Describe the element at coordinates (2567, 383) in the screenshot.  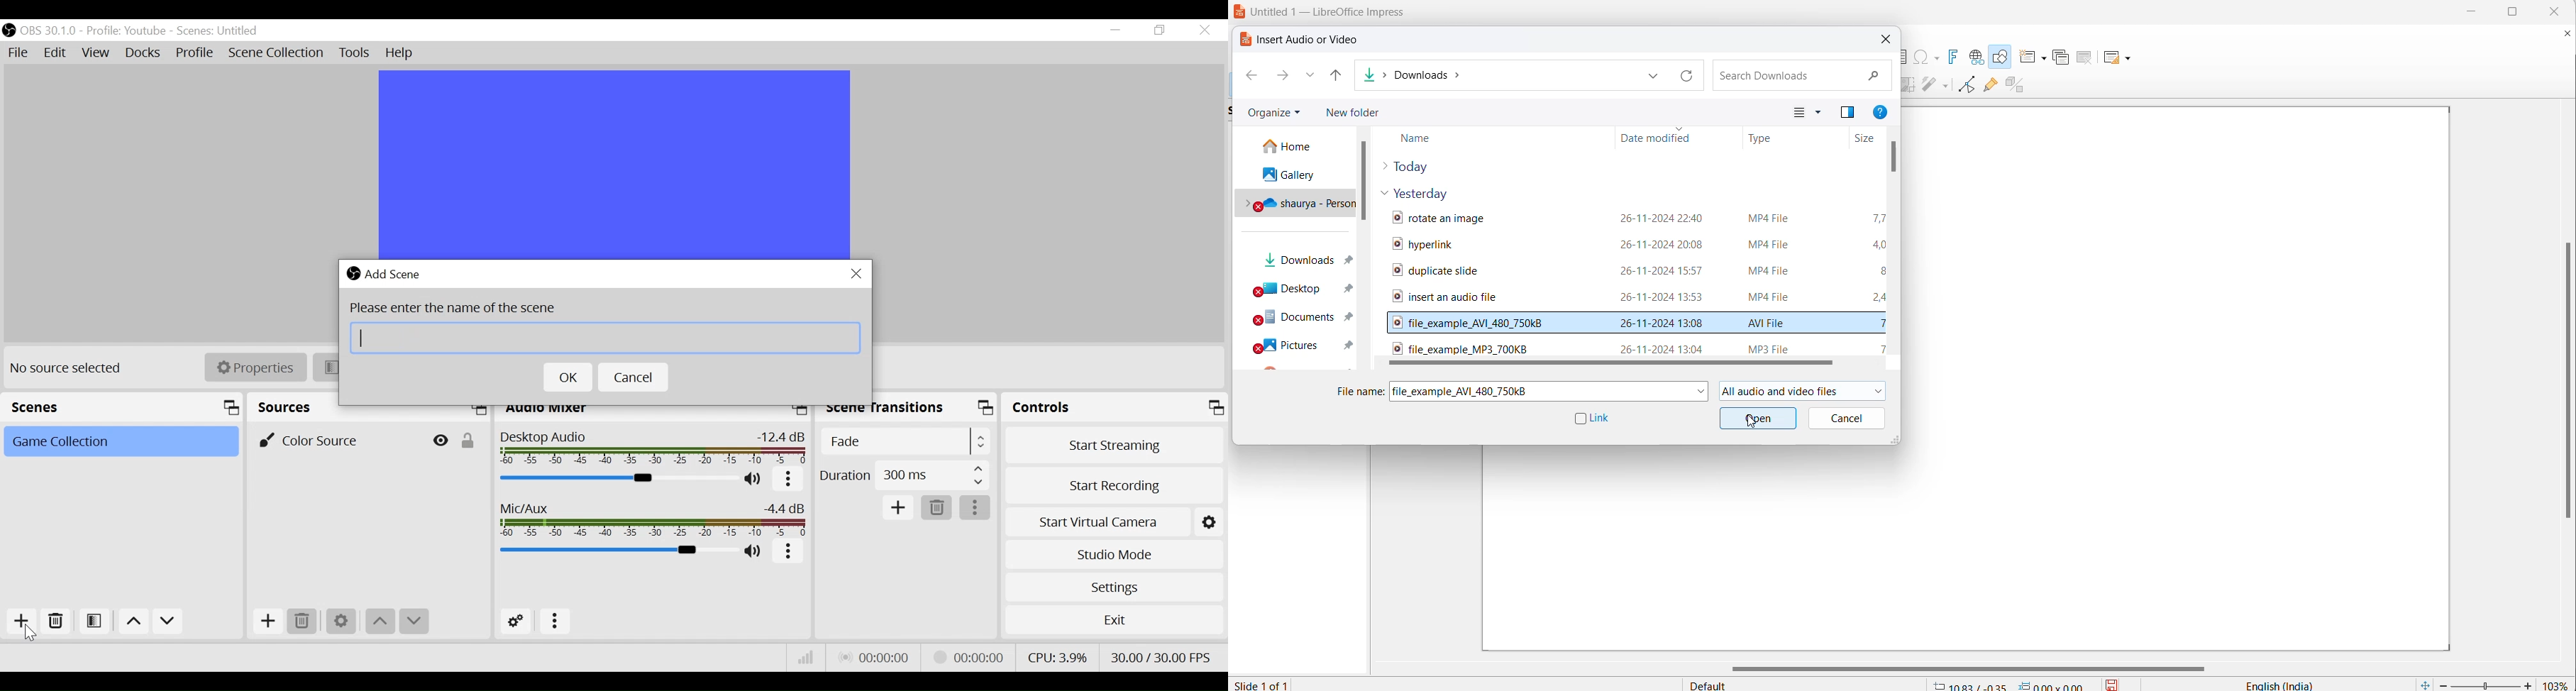
I see `vertical scroll bar` at that location.